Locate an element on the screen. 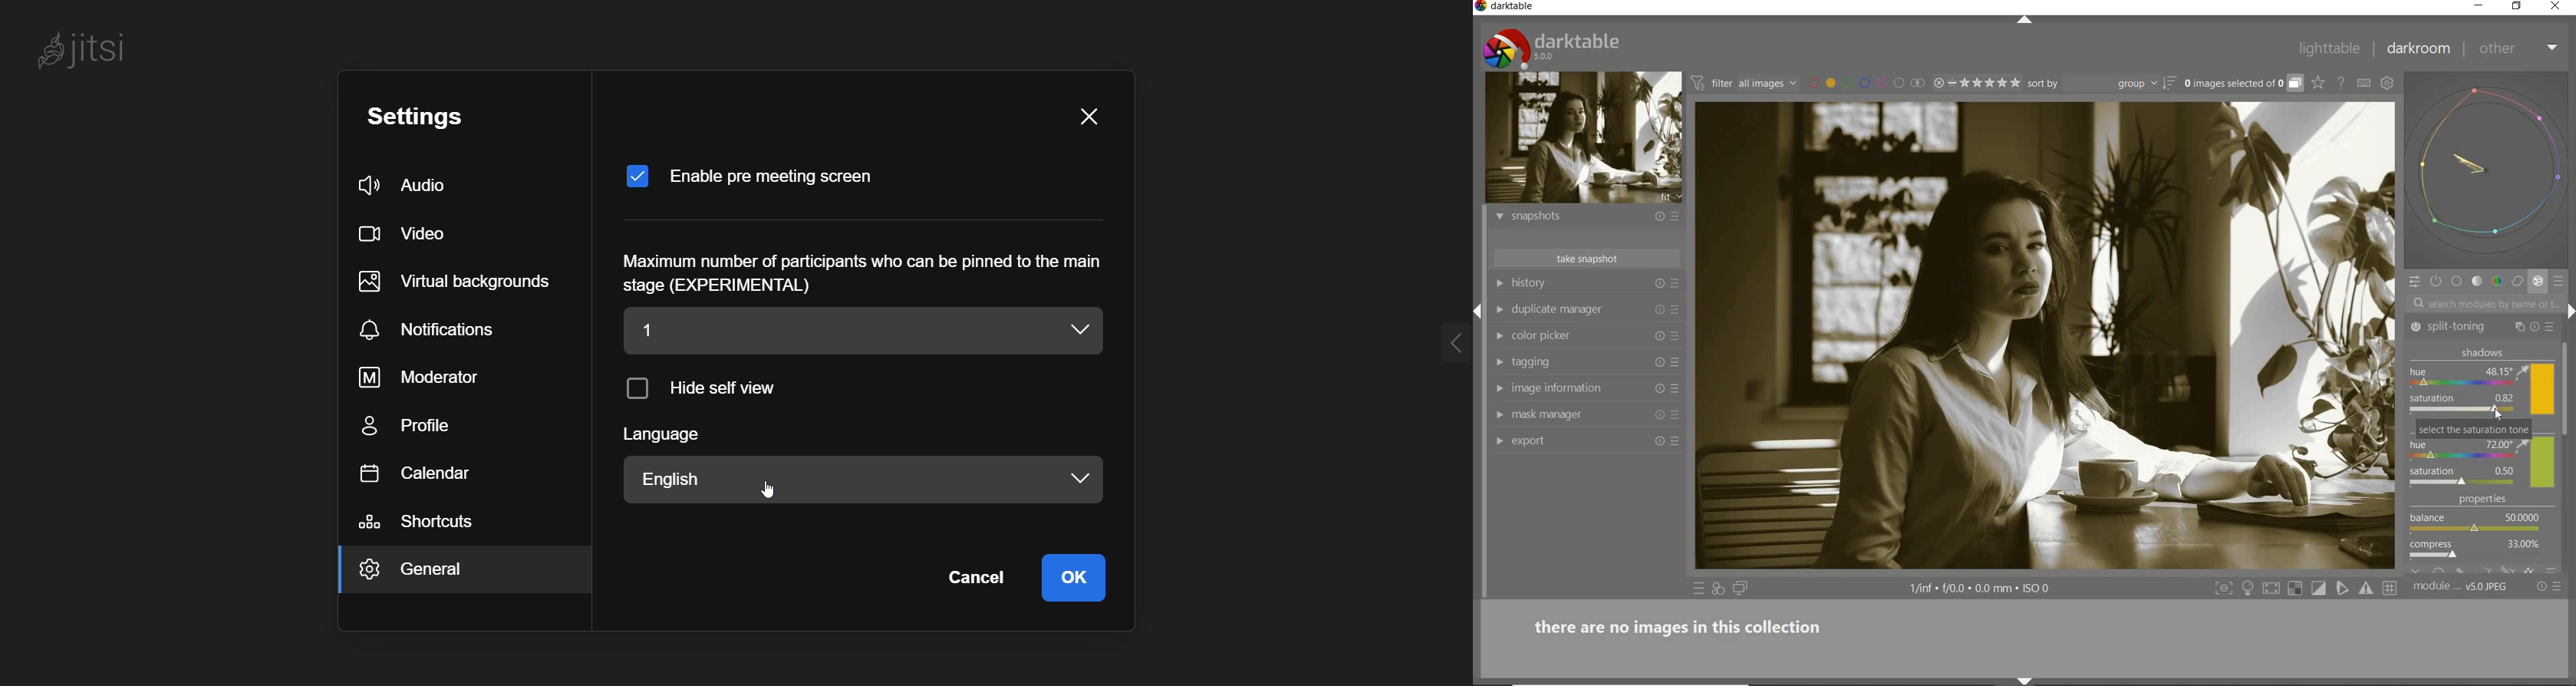  there are no images in this collection is located at coordinates (1685, 625).